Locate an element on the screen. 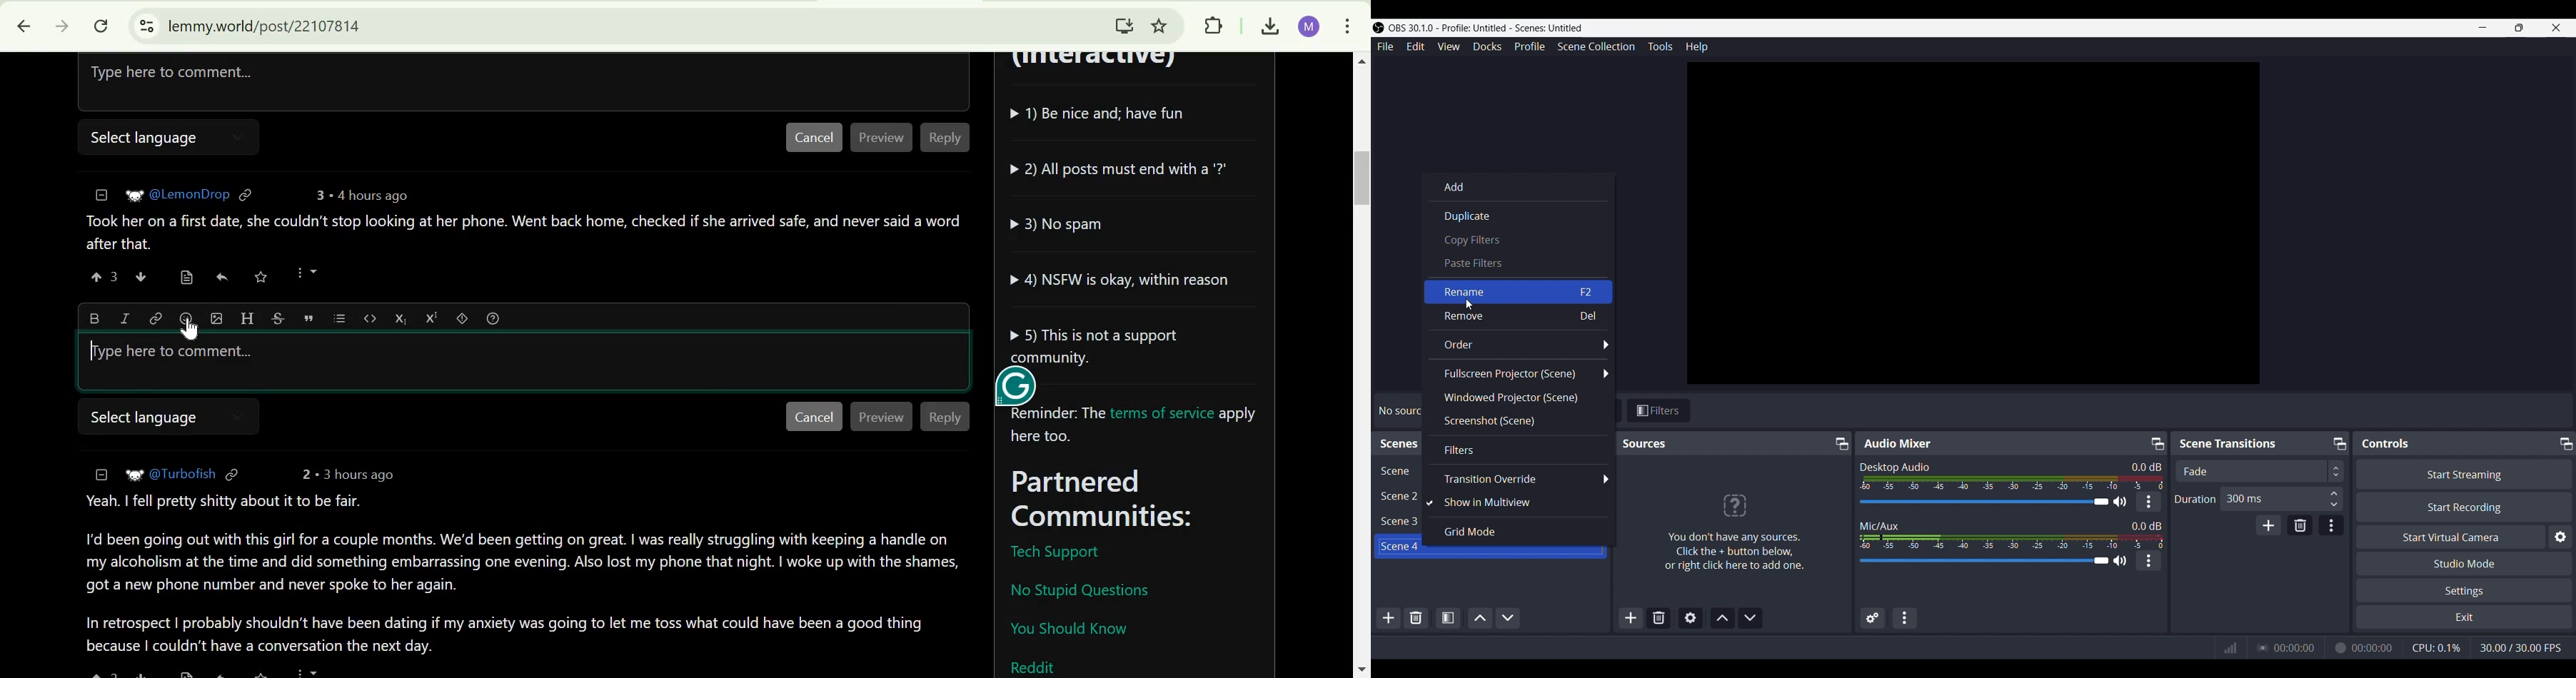 This screenshot has width=2576, height=700. add transition is located at coordinates (2269, 525).